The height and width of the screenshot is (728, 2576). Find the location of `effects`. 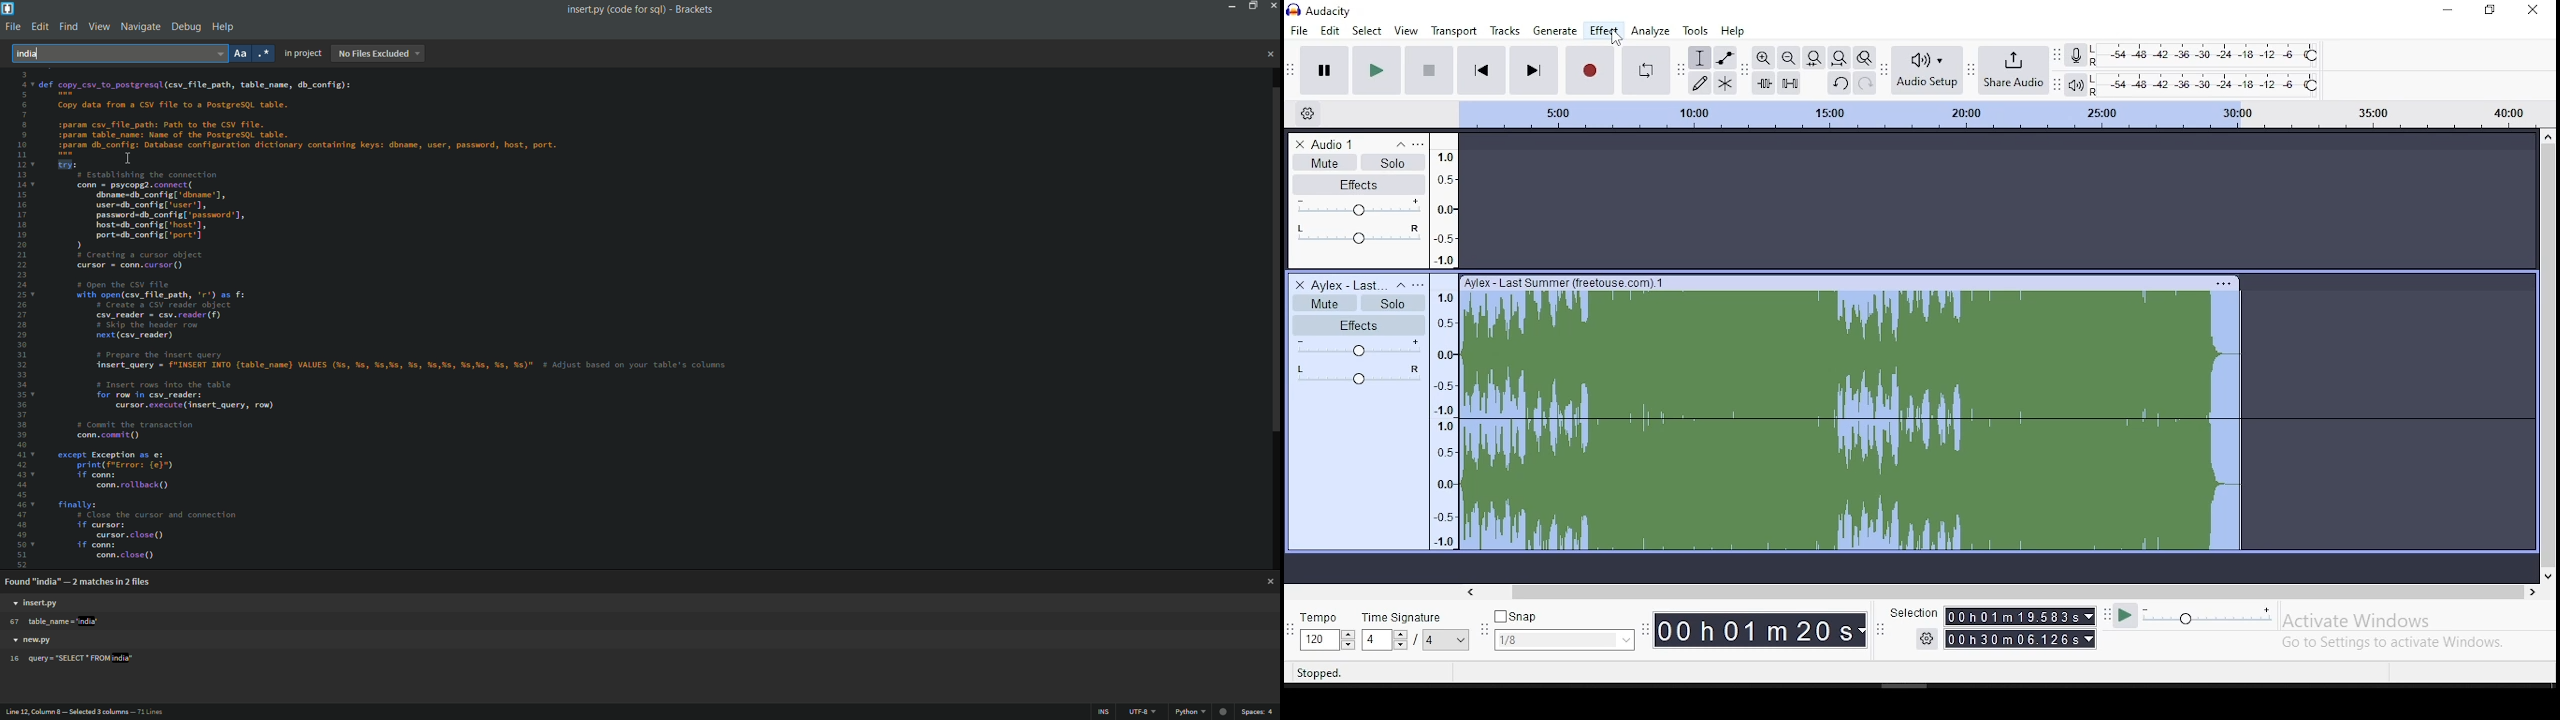

effects is located at coordinates (1359, 325).